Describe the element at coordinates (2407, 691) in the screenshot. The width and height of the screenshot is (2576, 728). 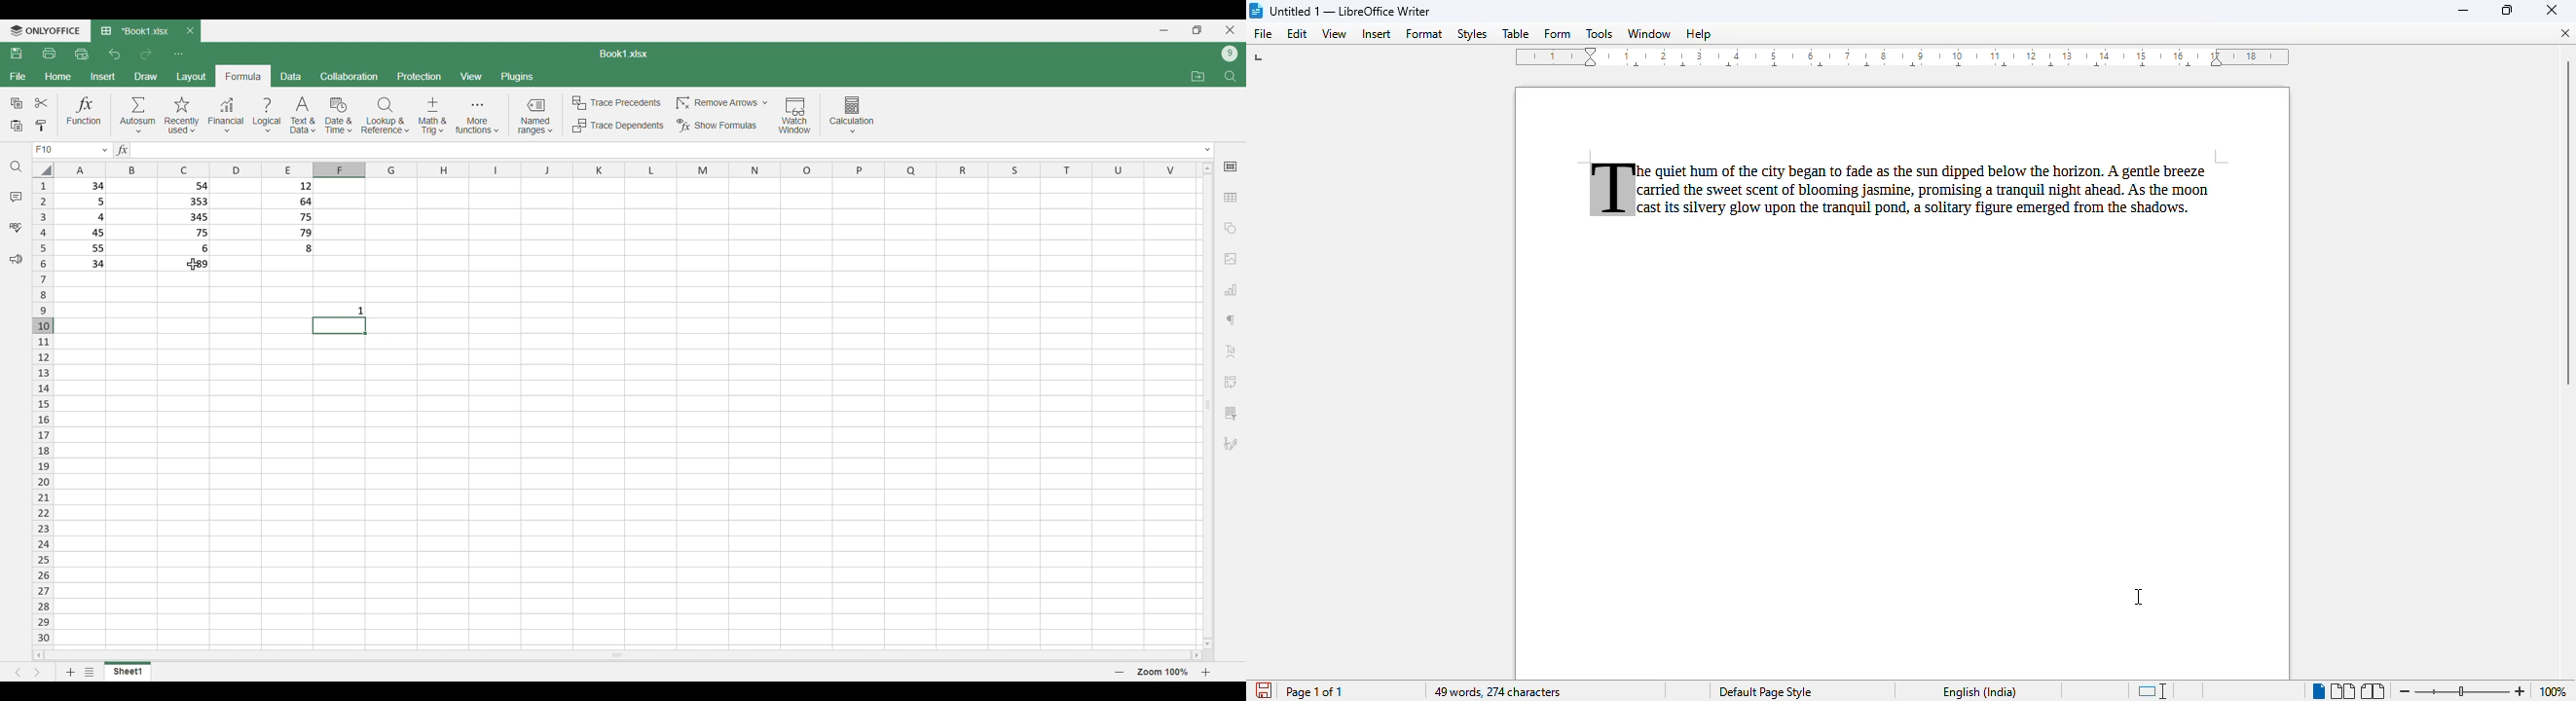
I see `zoom out` at that location.